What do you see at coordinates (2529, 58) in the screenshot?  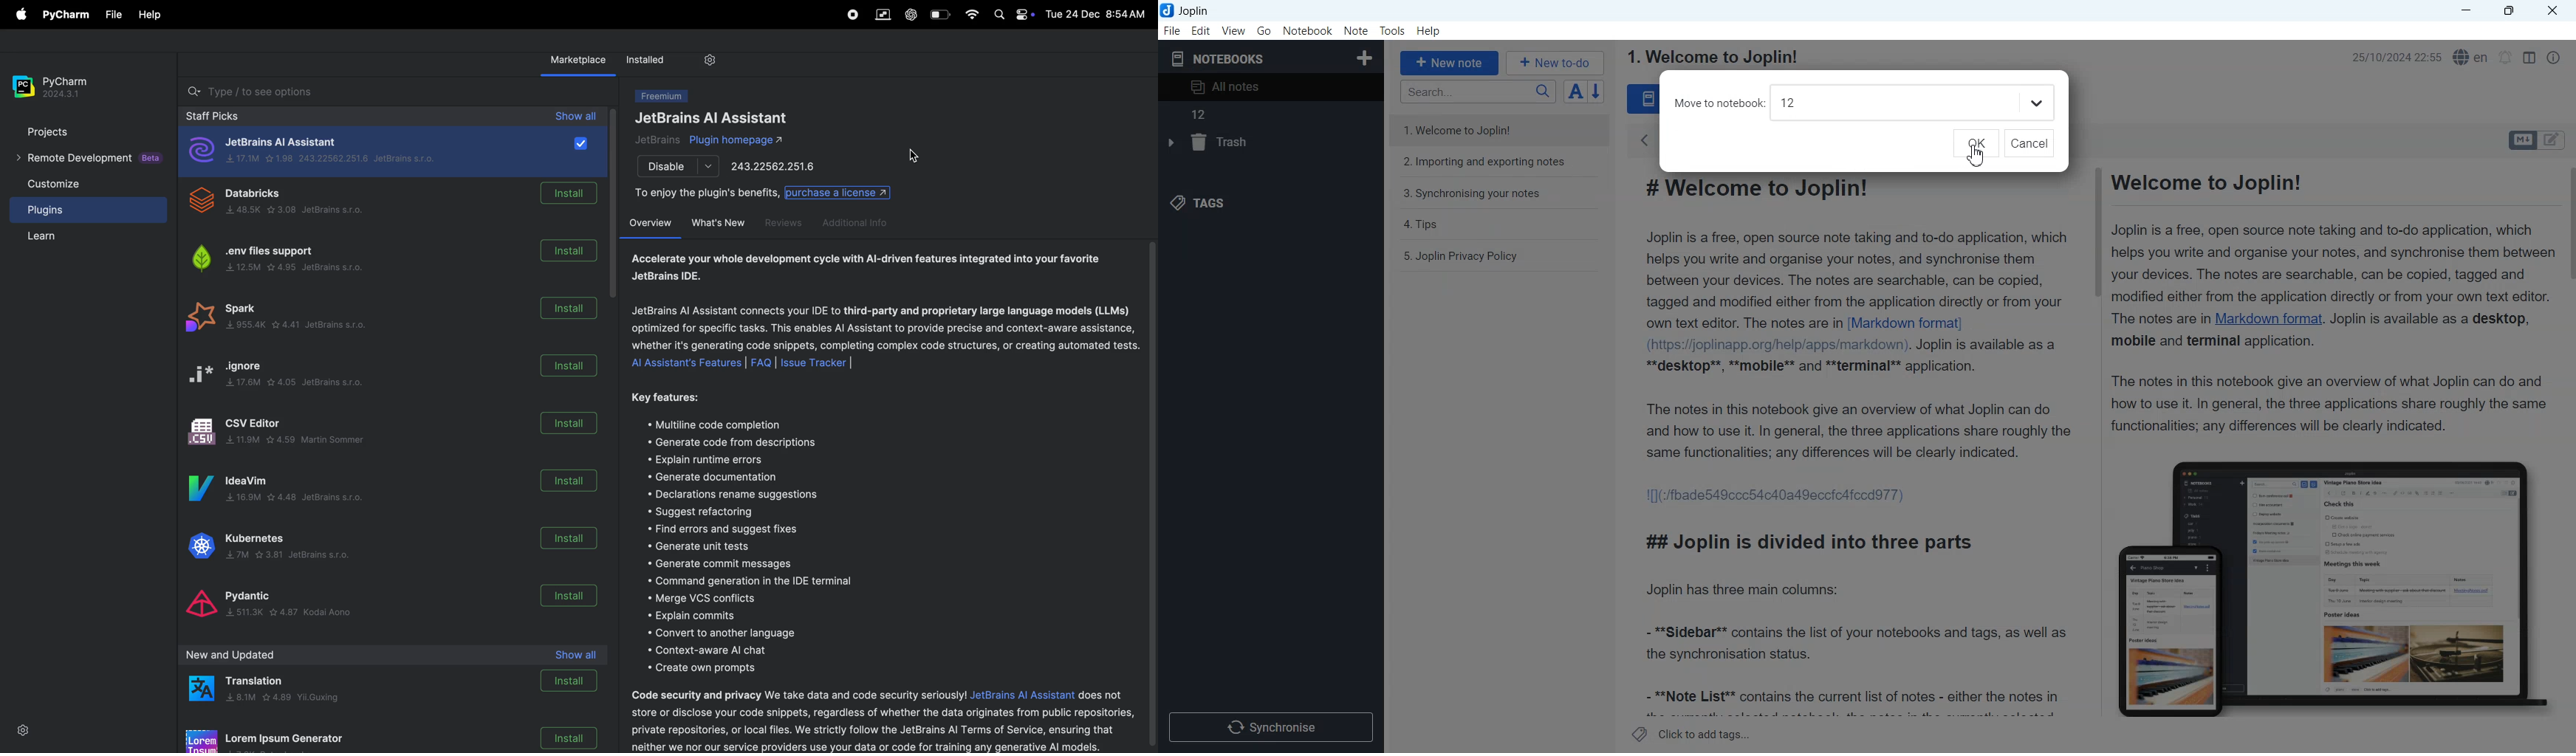 I see `Toggle editor layout` at bounding box center [2529, 58].